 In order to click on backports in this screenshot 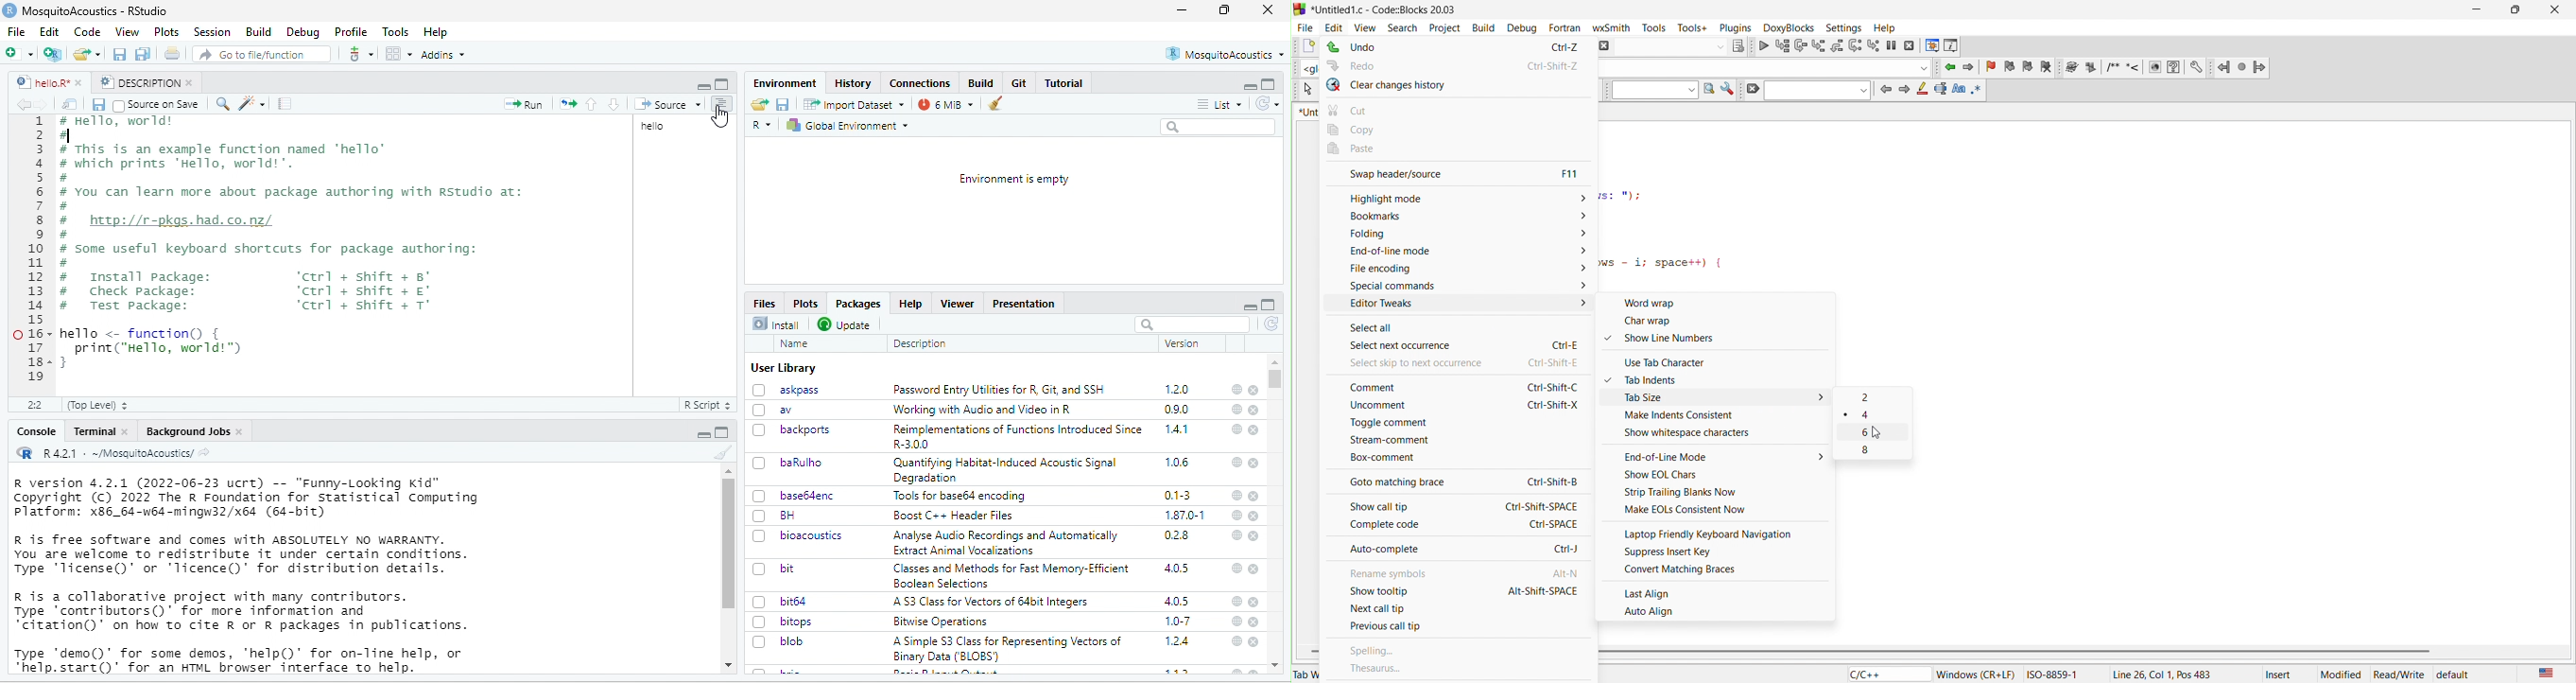, I will do `click(794, 429)`.